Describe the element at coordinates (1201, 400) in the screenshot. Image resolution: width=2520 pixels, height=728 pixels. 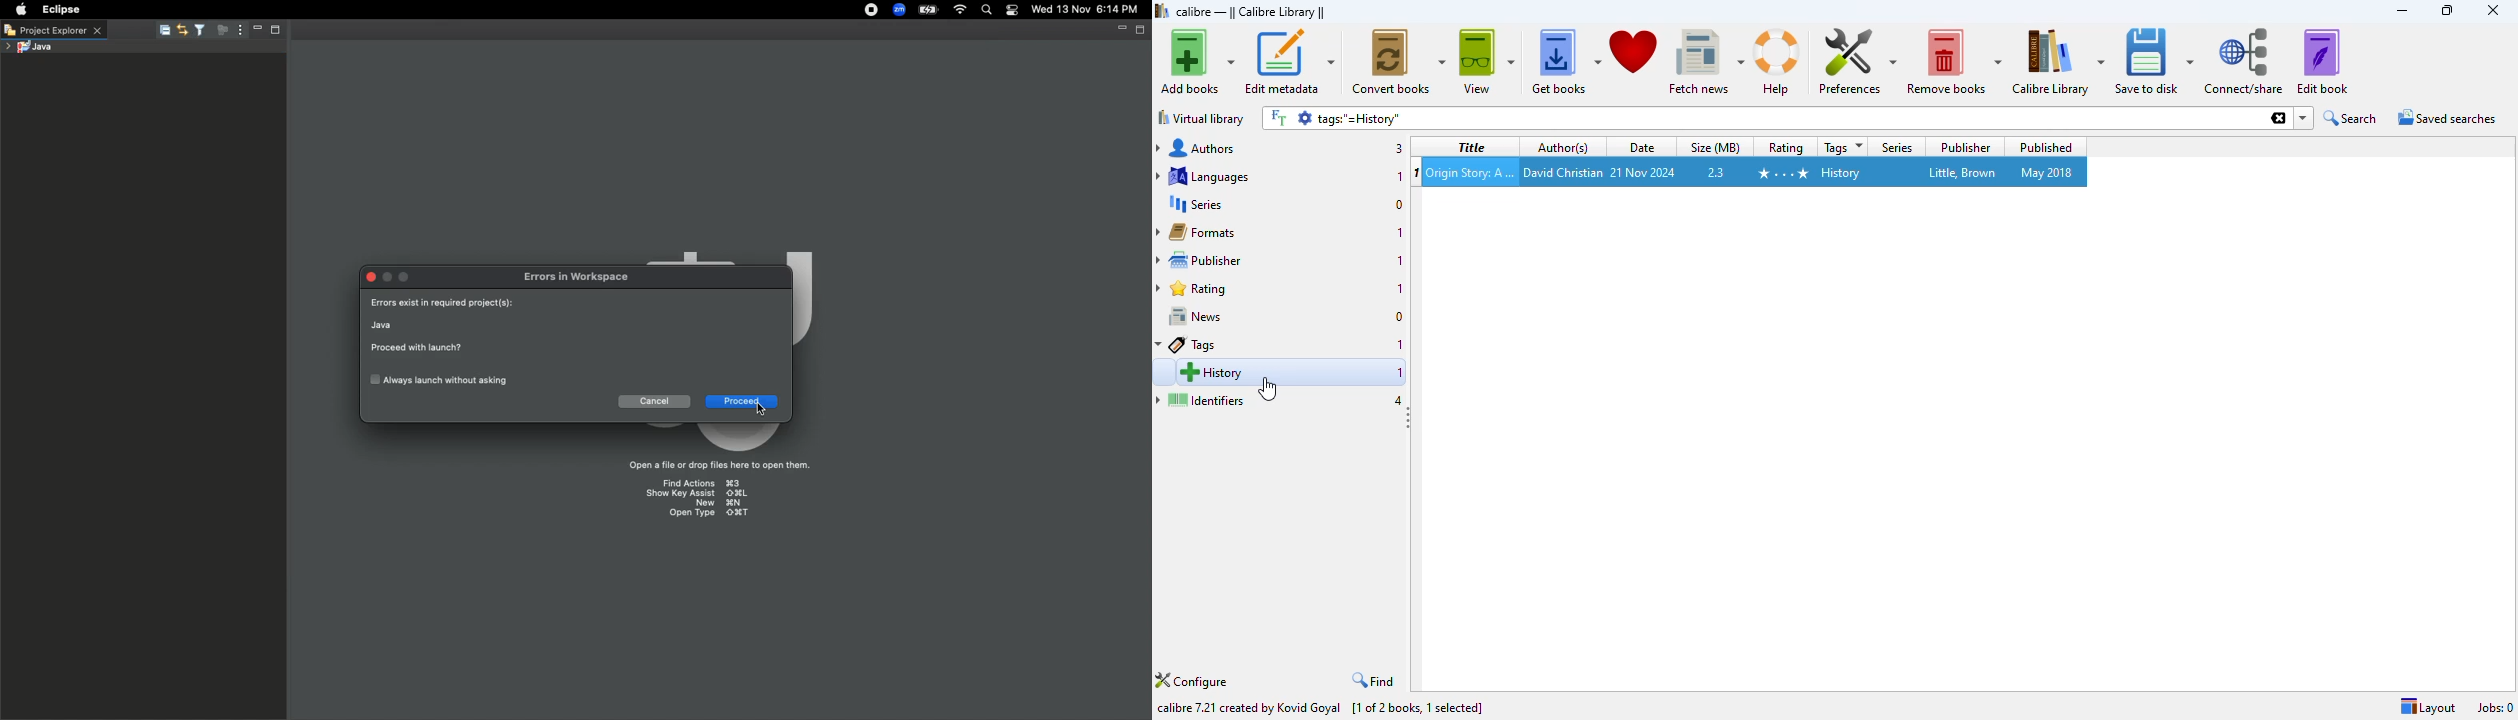
I see `identifiers` at that location.